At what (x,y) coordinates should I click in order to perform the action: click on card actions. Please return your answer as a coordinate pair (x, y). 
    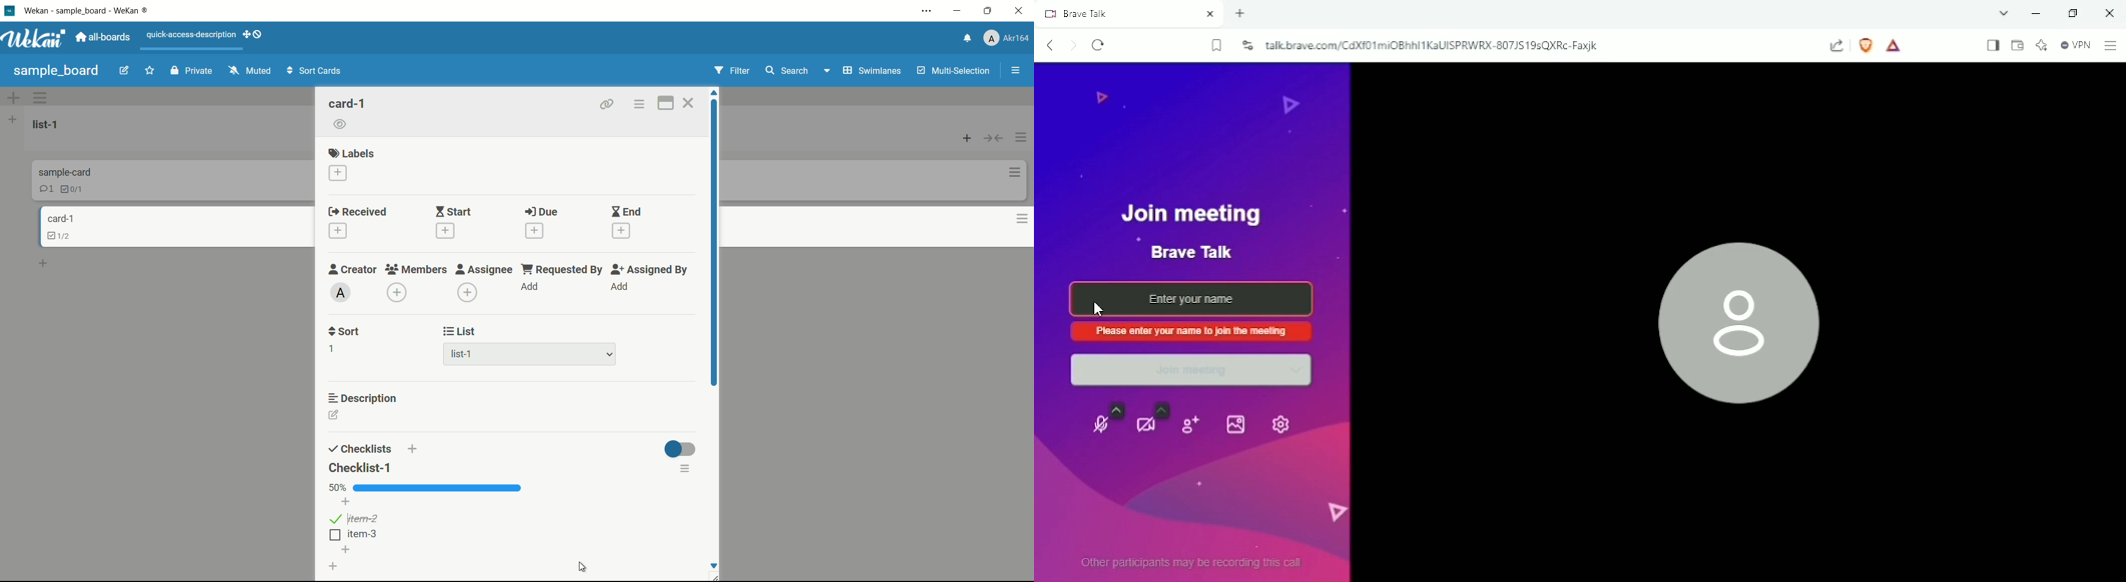
    Looking at the image, I should click on (1019, 221).